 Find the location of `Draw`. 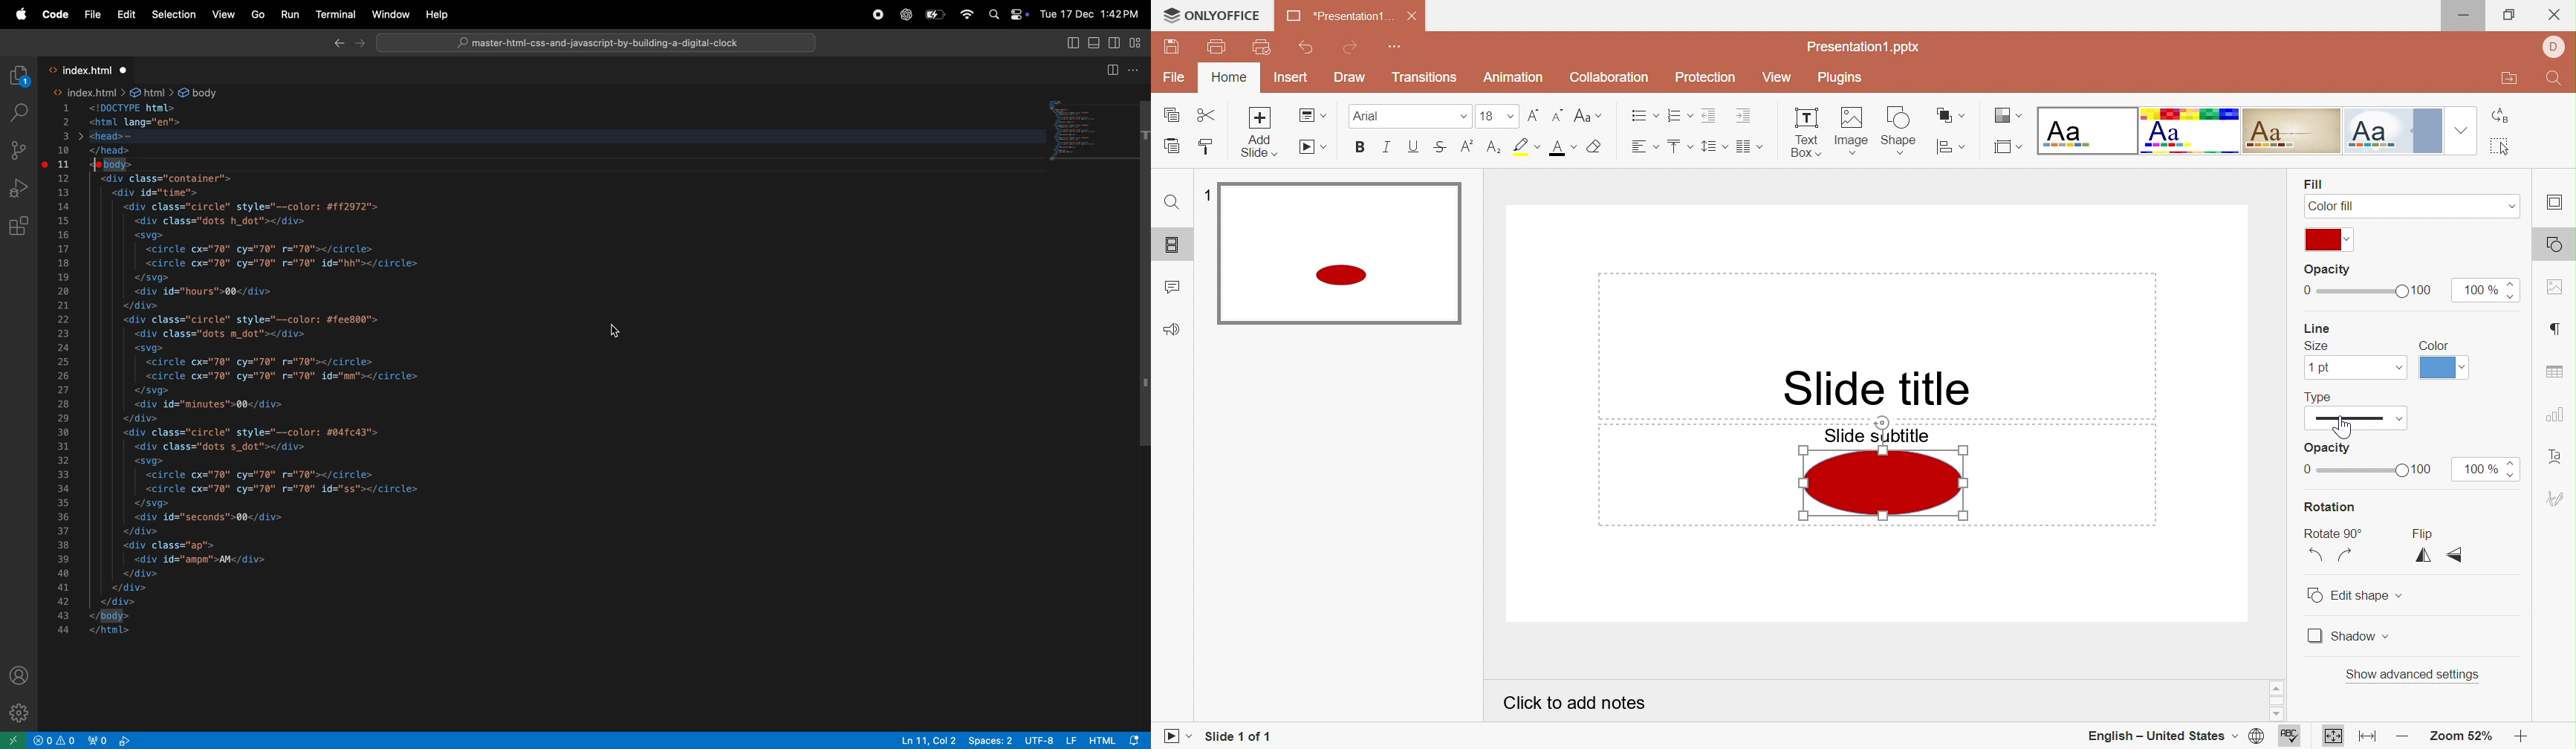

Draw is located at coordinates (1351, 77).